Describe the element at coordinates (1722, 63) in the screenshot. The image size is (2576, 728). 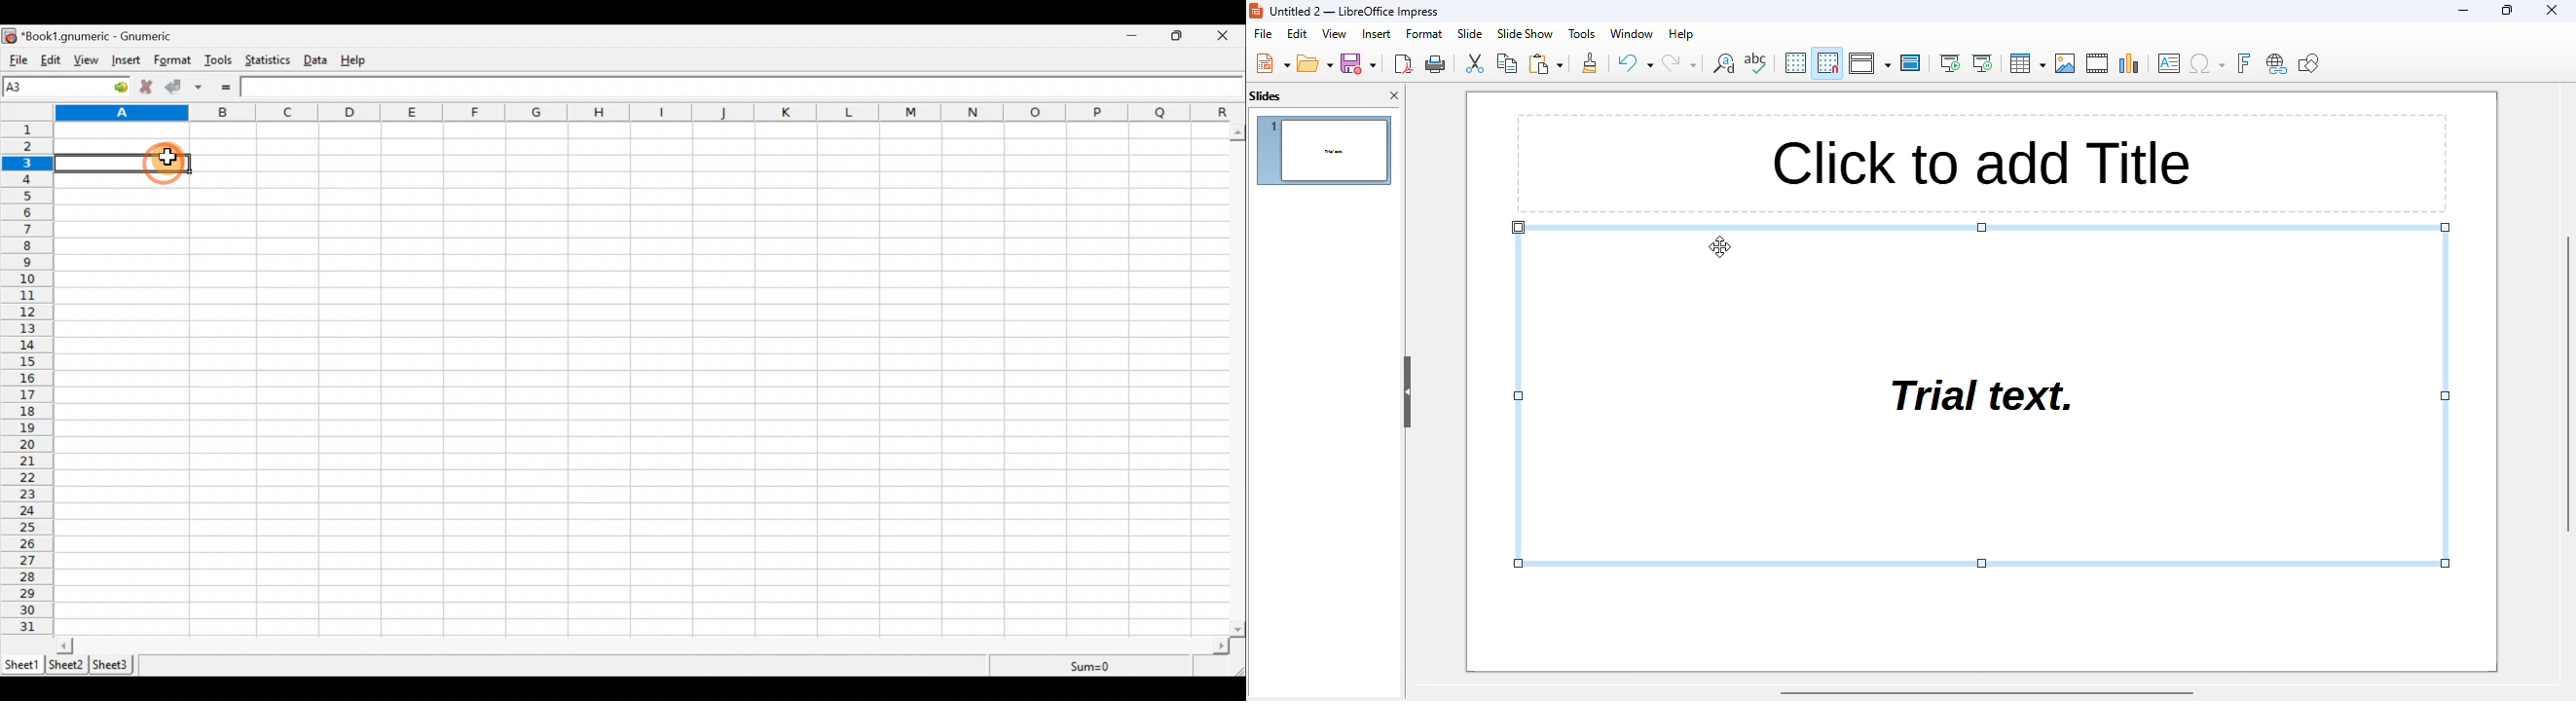
I see `find and replace` at that location.